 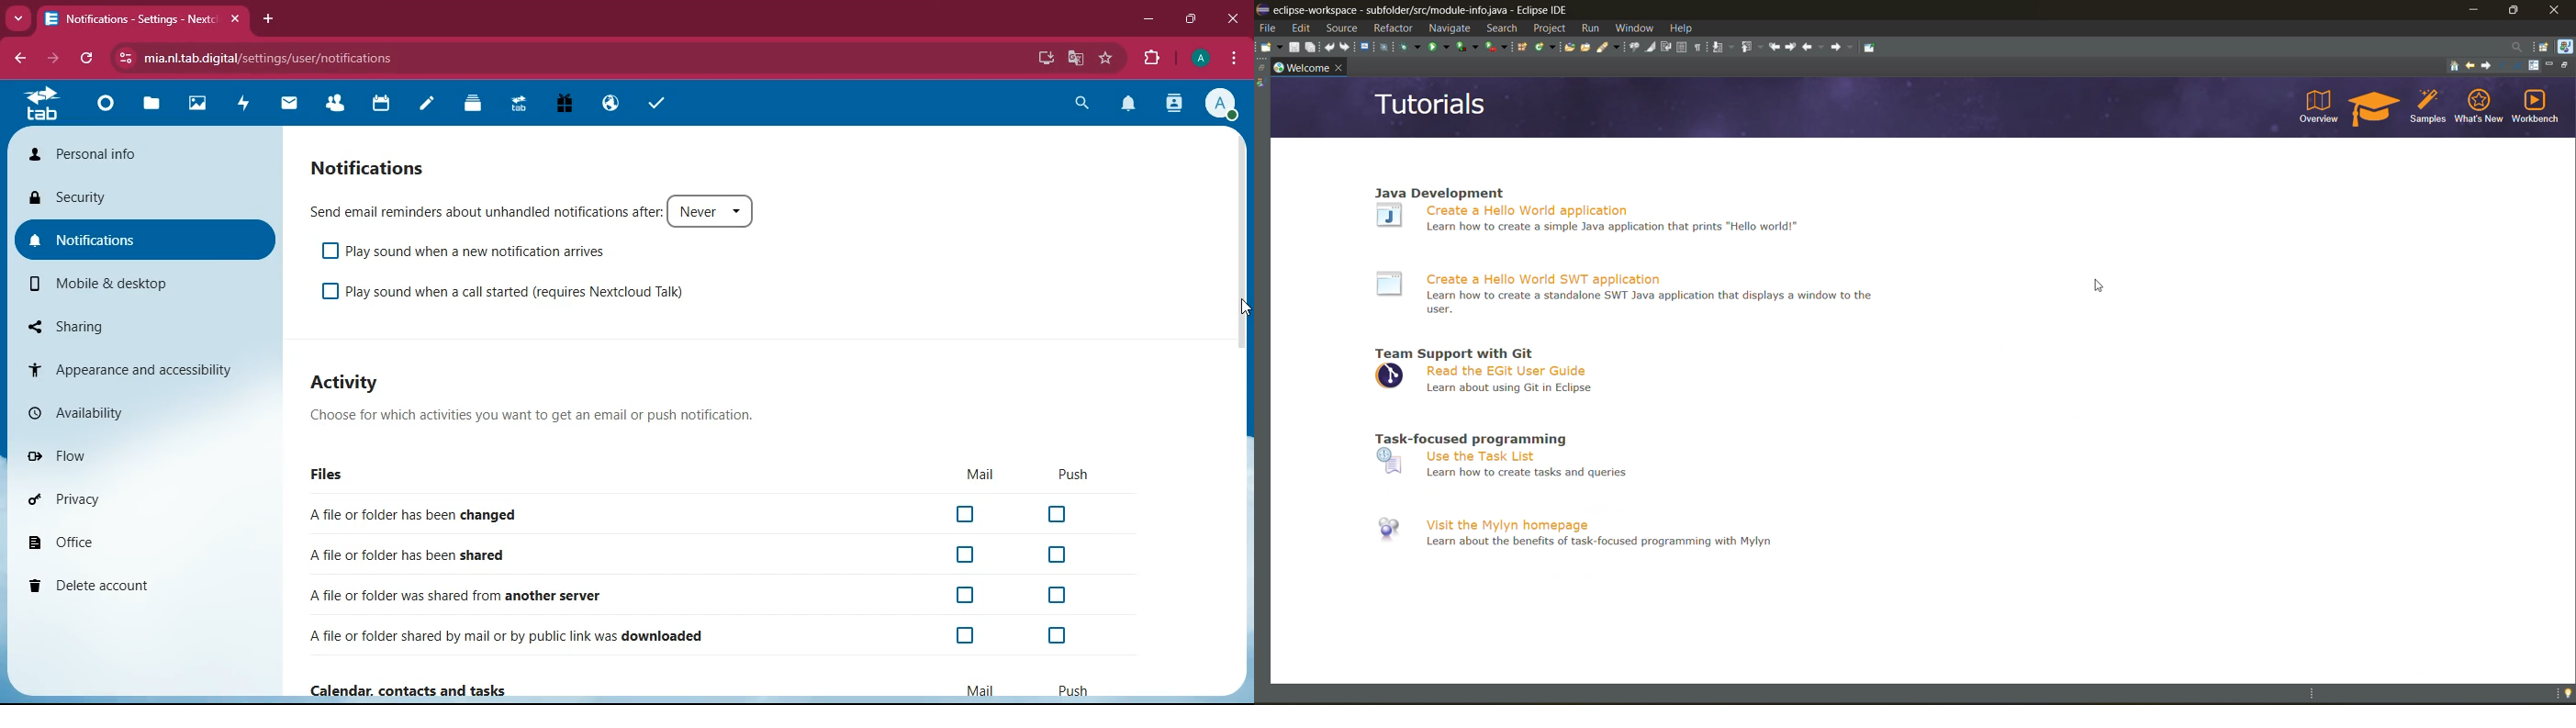 What do you see at coordinates (1191, 19) in the screenshot?
I see `maximize` at bounding box center [1191, 19].